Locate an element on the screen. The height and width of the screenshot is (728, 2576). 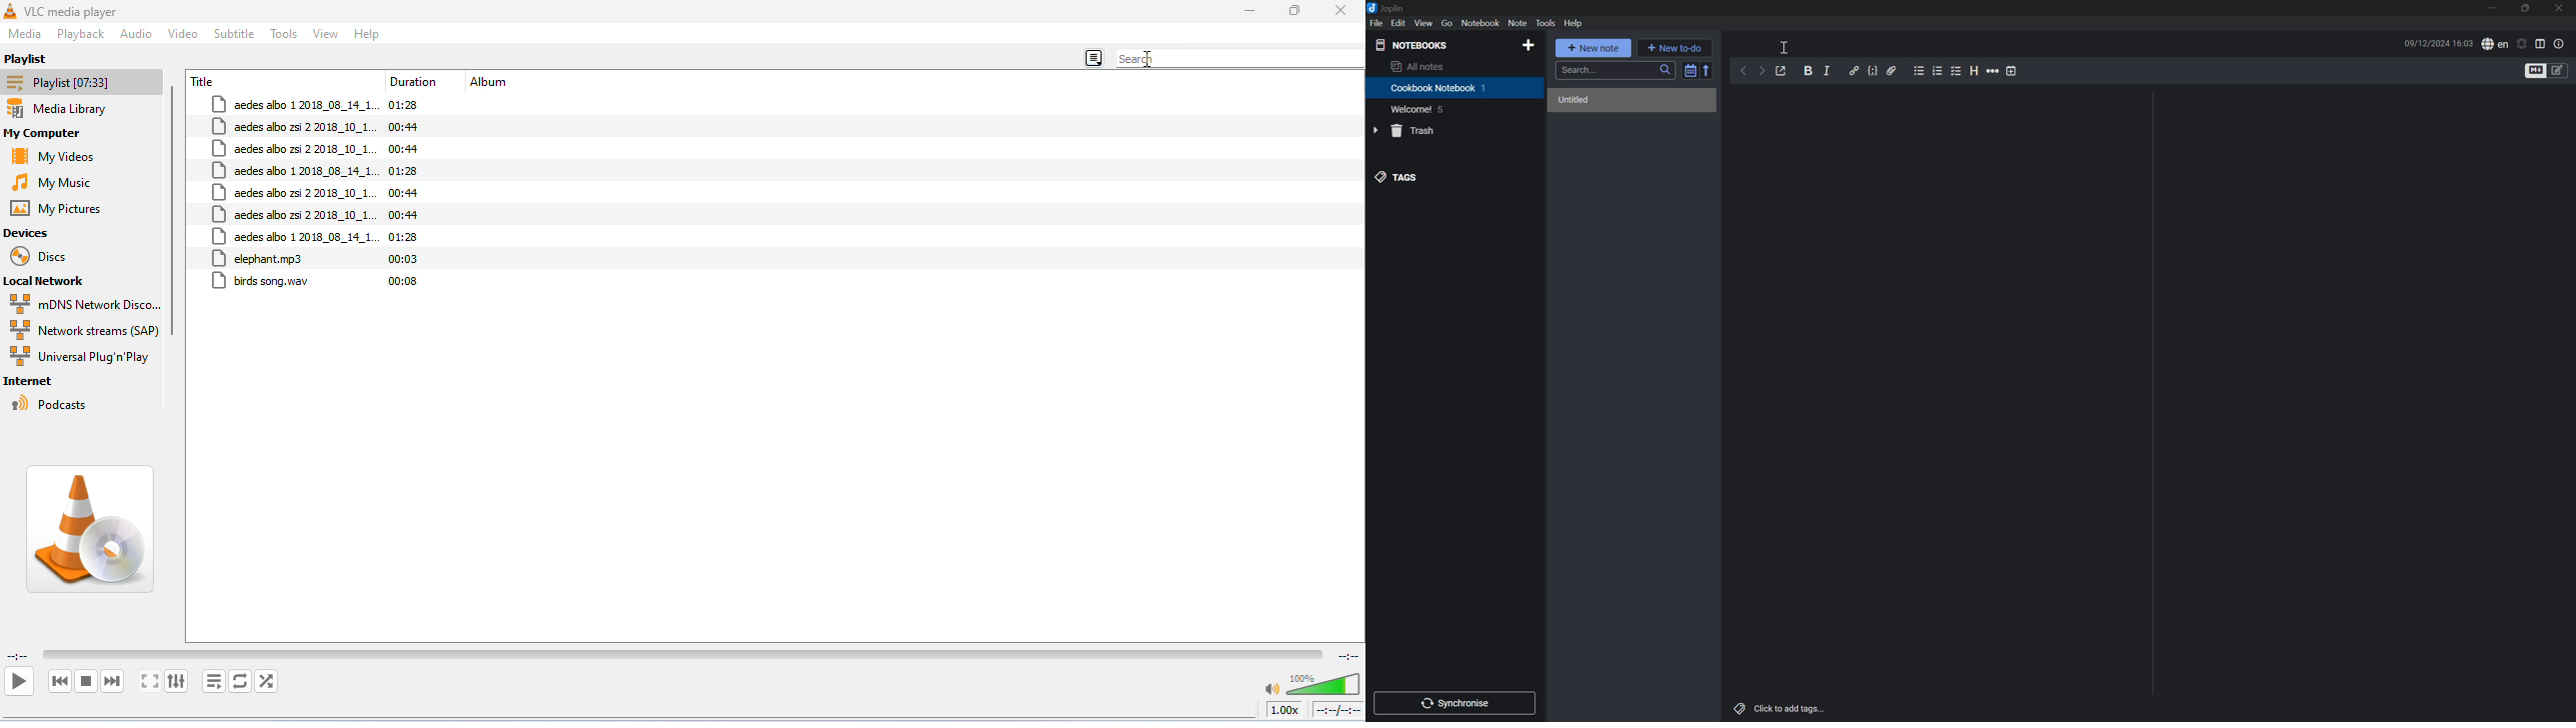
Note is located at coordinates (1518, 22).